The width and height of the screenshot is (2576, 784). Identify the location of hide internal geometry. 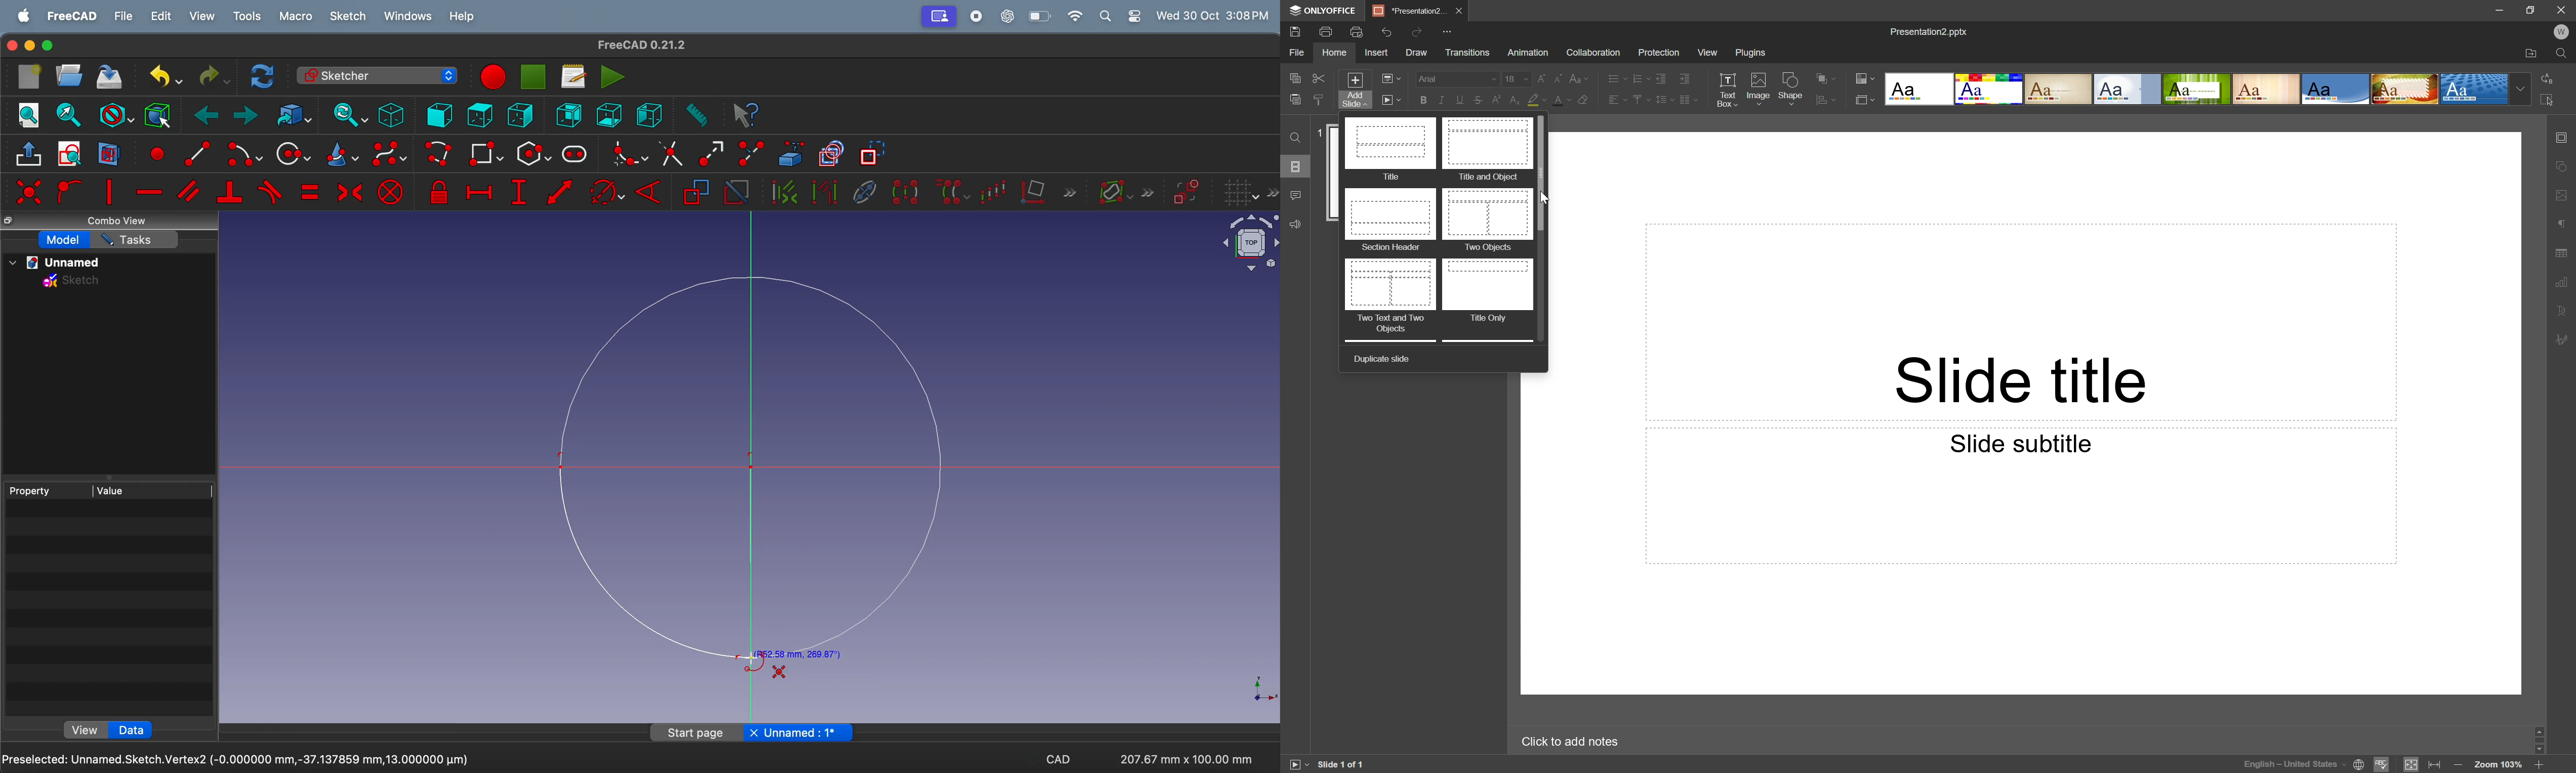
(863, 191).